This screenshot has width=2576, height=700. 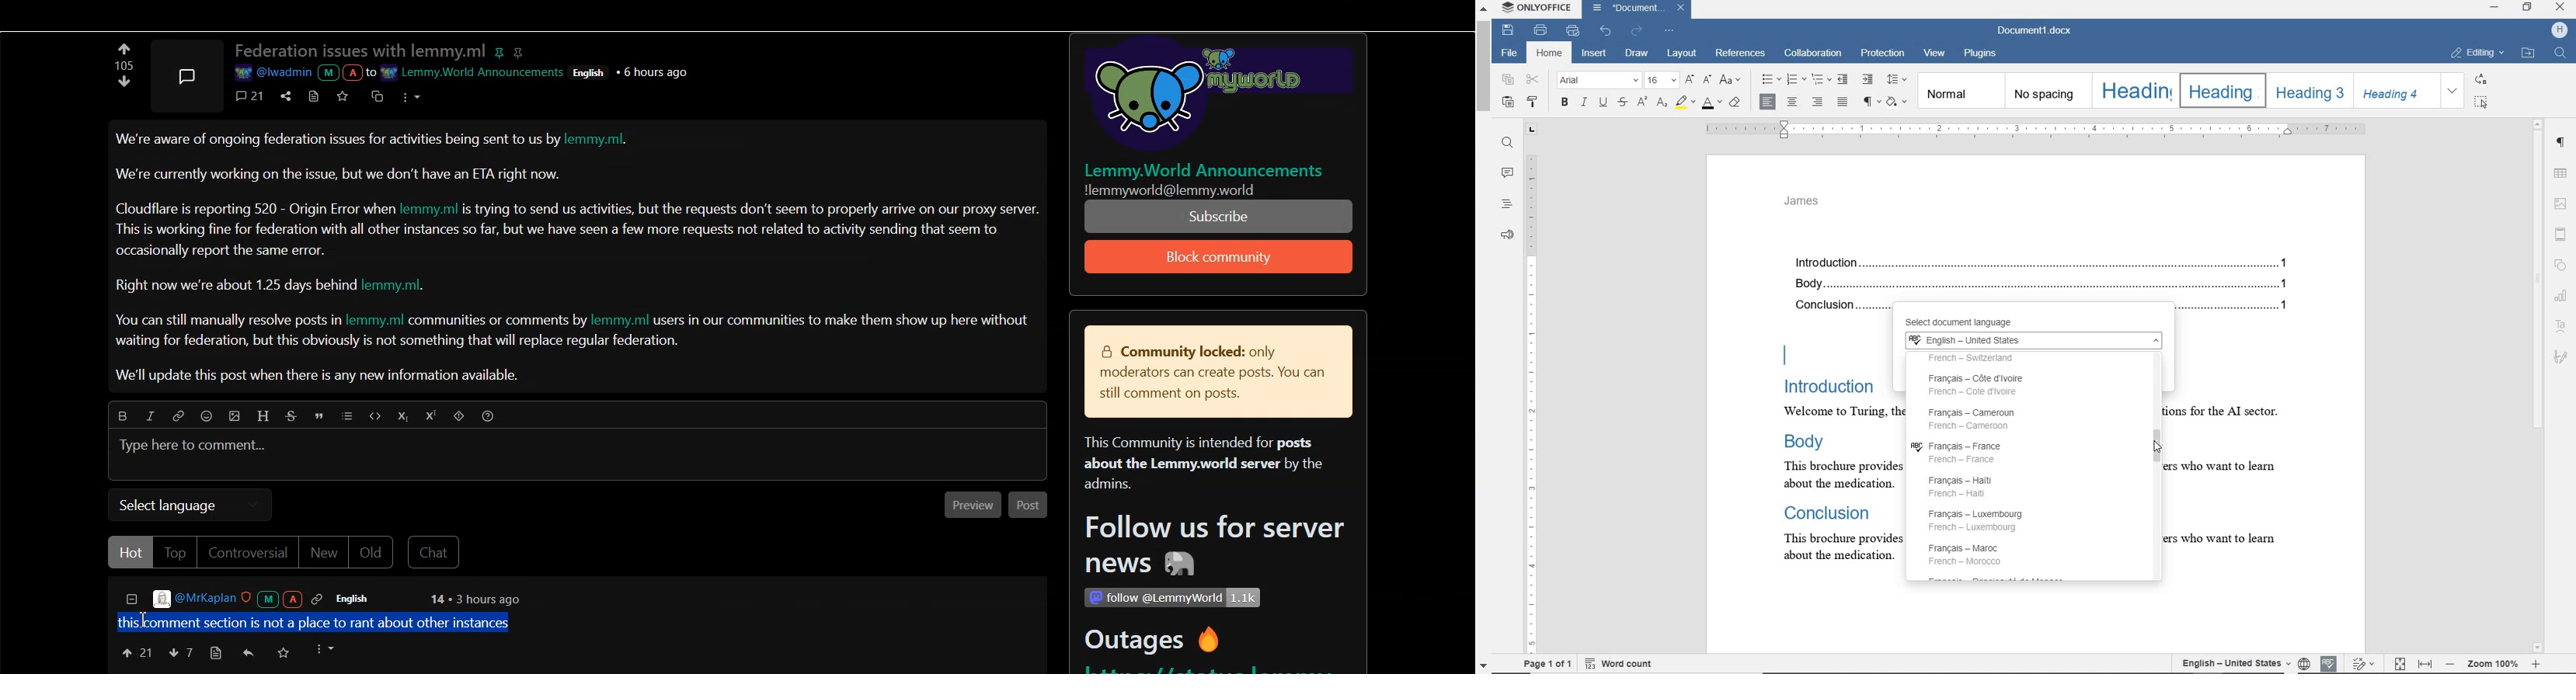 What do you see at coordinates (1792, 103) in the screenshot?
I see `align center` at bounding box center [1792, 103].